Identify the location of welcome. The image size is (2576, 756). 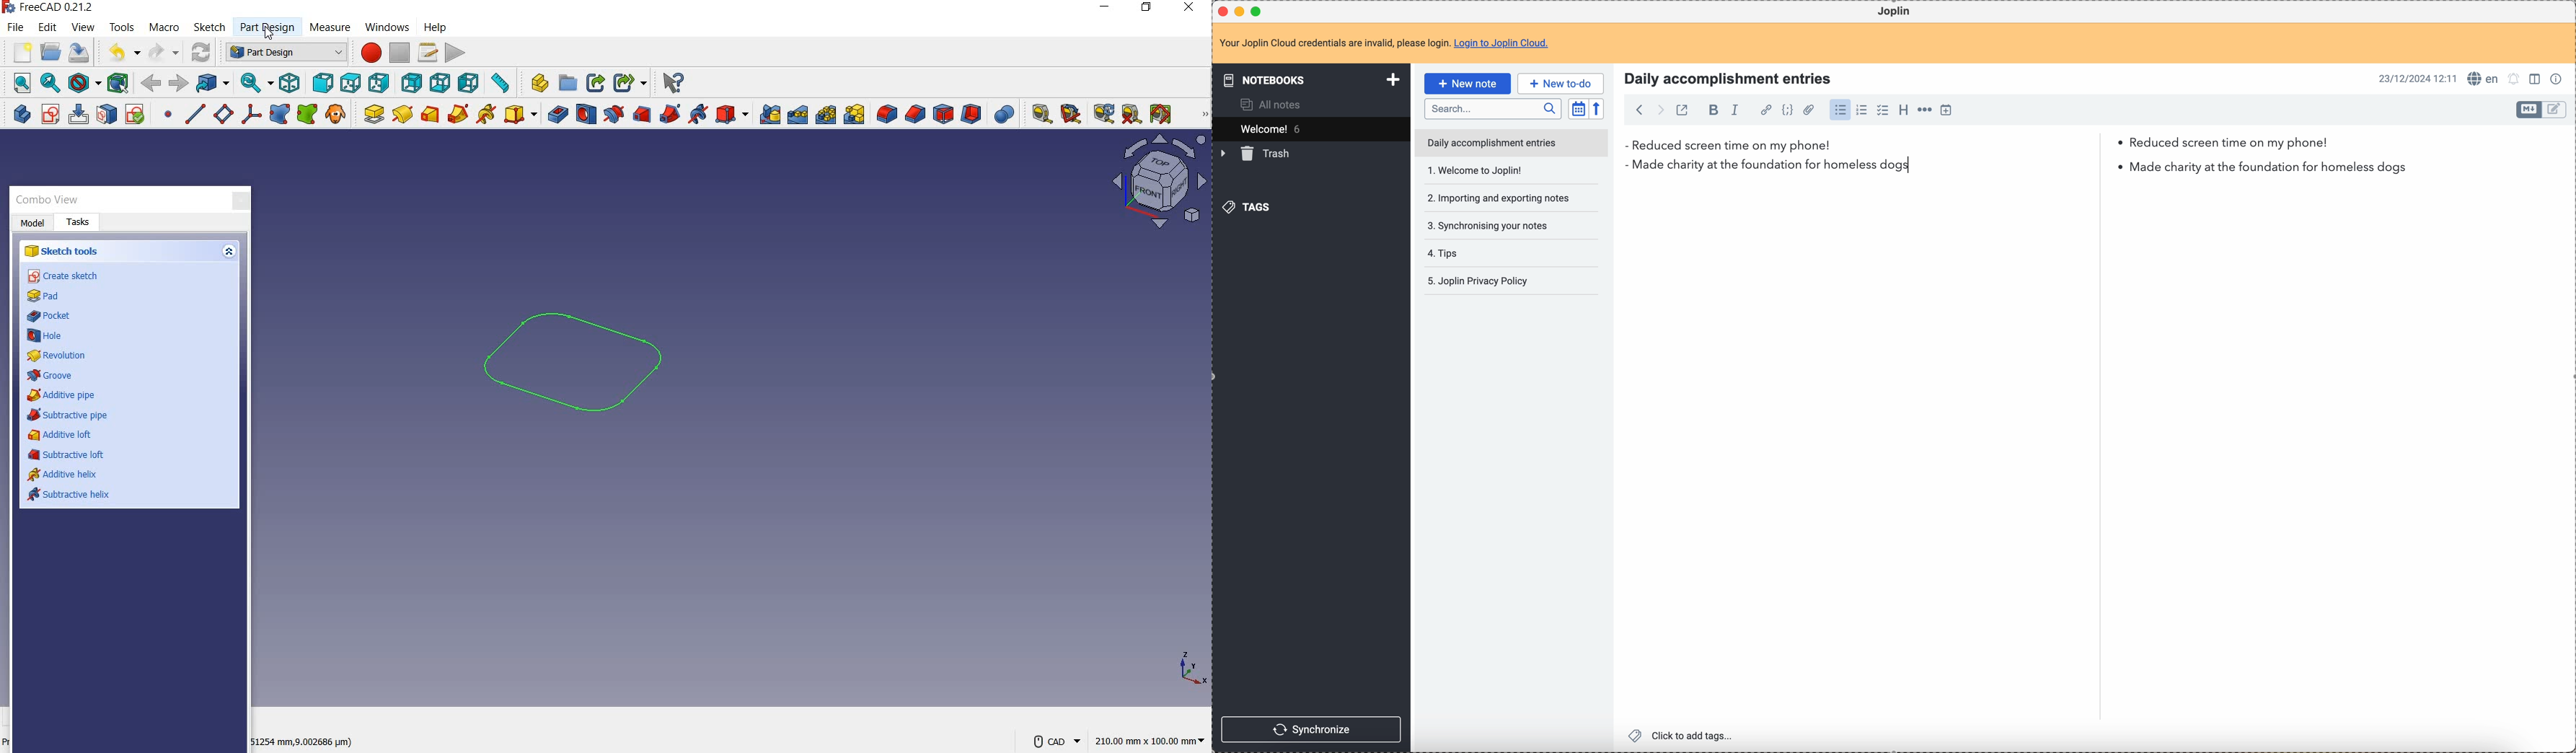
(1309, 129).